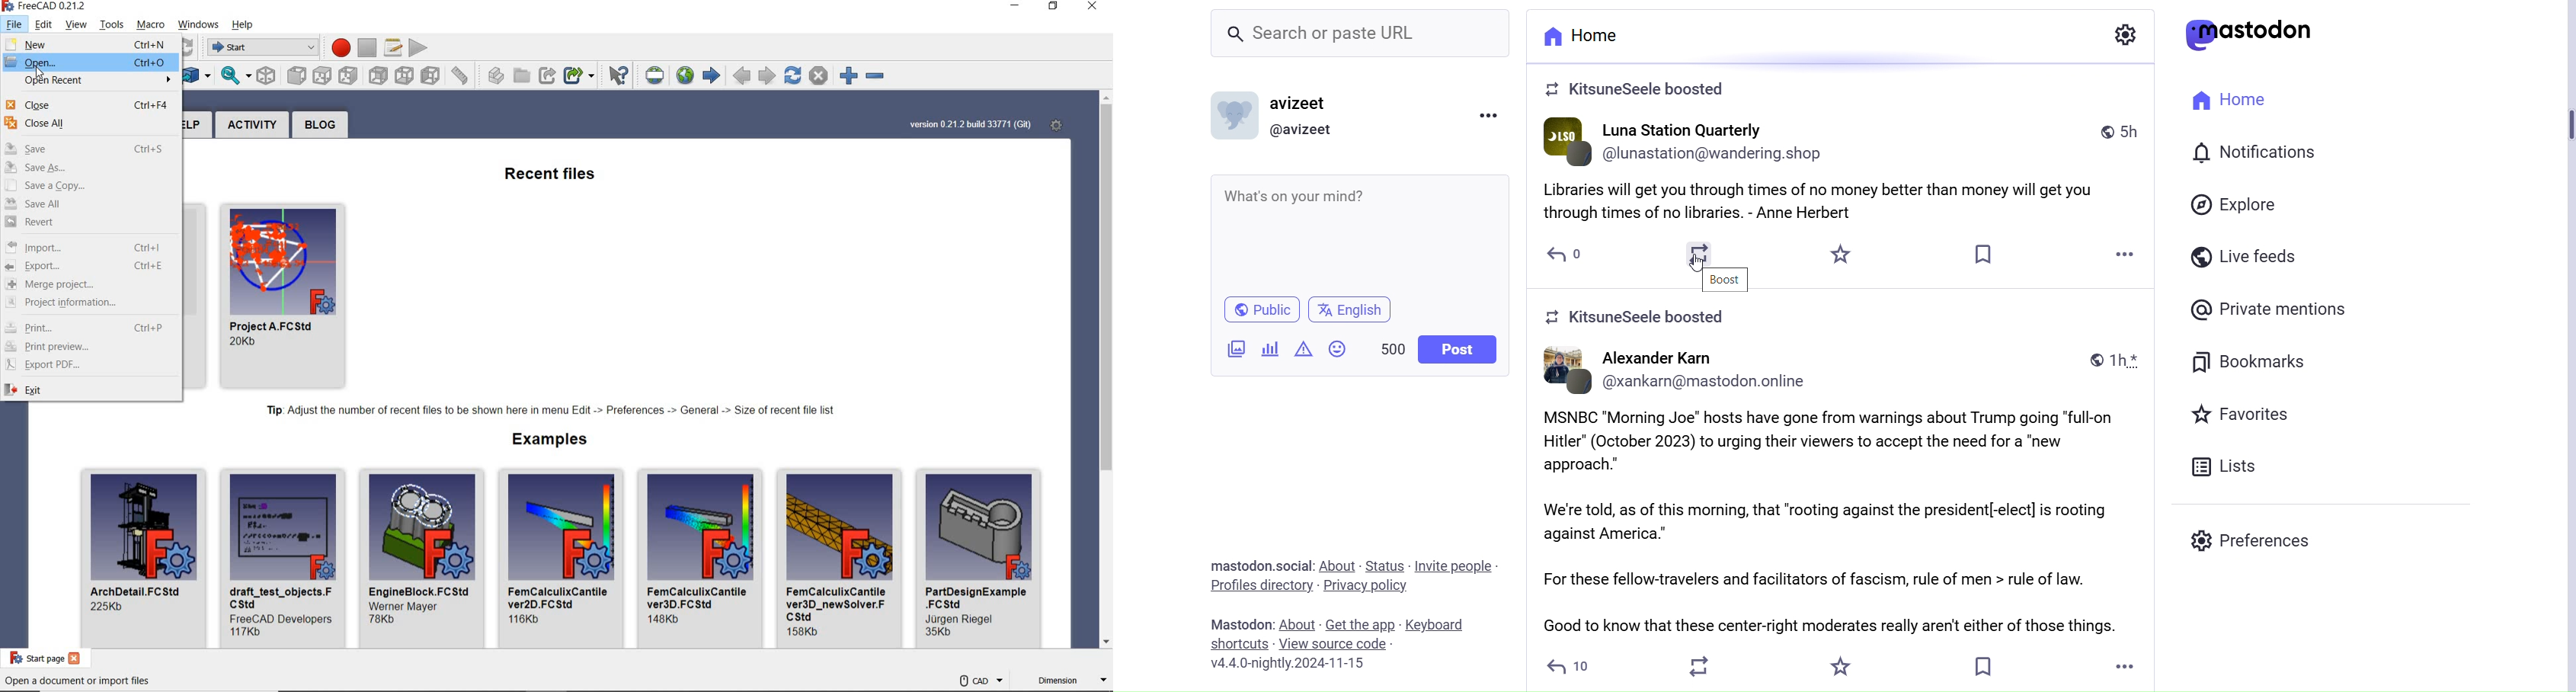  I want to click on What's on your Mind, so click(1364, 233).